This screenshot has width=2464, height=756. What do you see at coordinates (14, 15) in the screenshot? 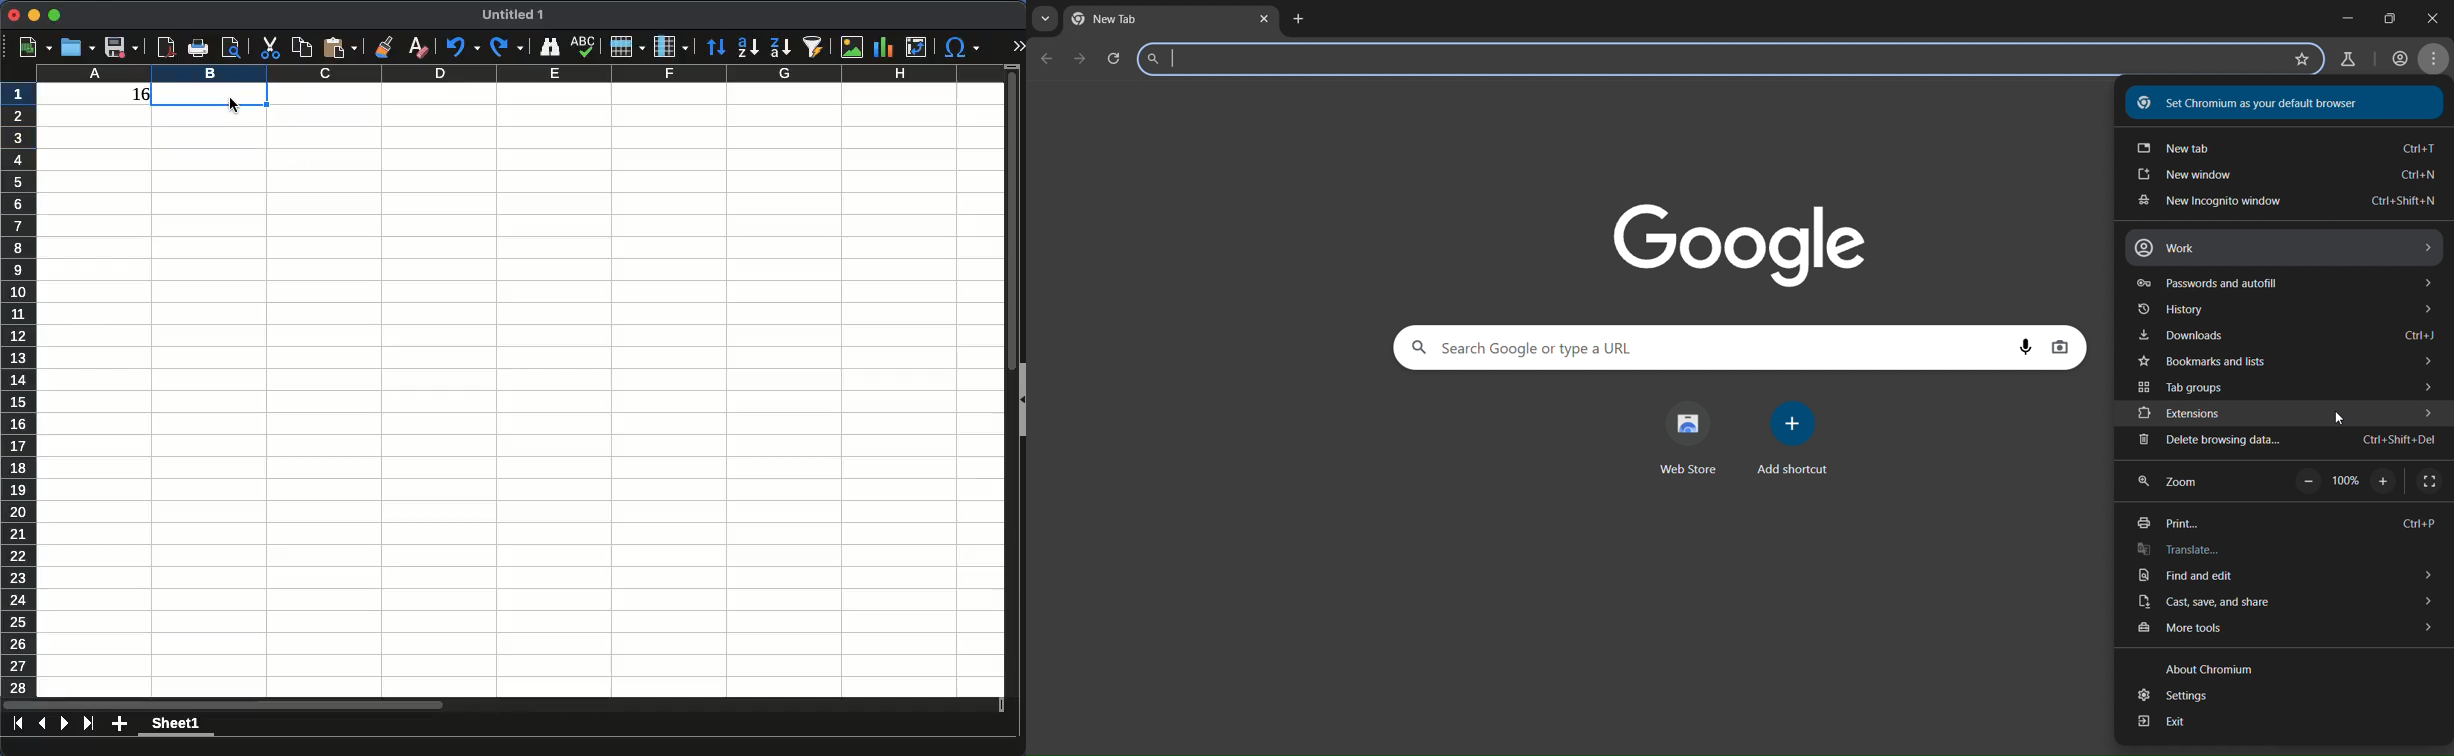
I see `close` at bounding box center [14, 15].